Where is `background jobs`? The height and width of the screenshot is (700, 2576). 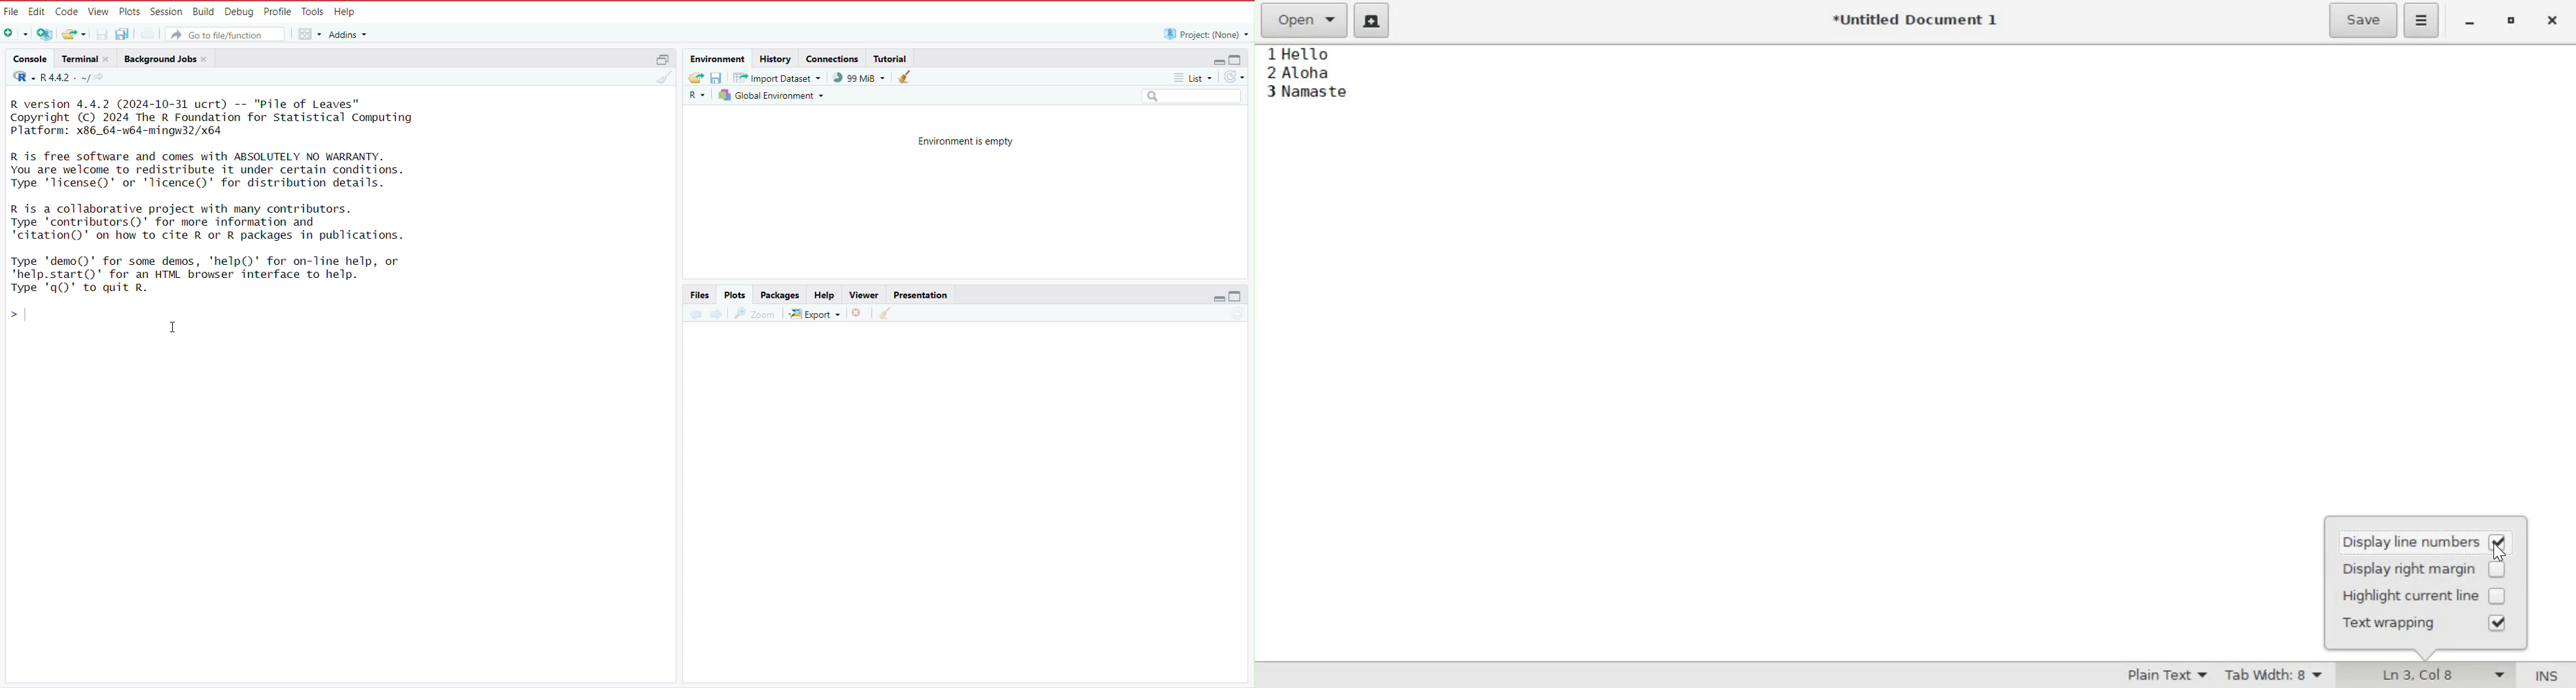 background jobs is located at coordinates (159, 58).